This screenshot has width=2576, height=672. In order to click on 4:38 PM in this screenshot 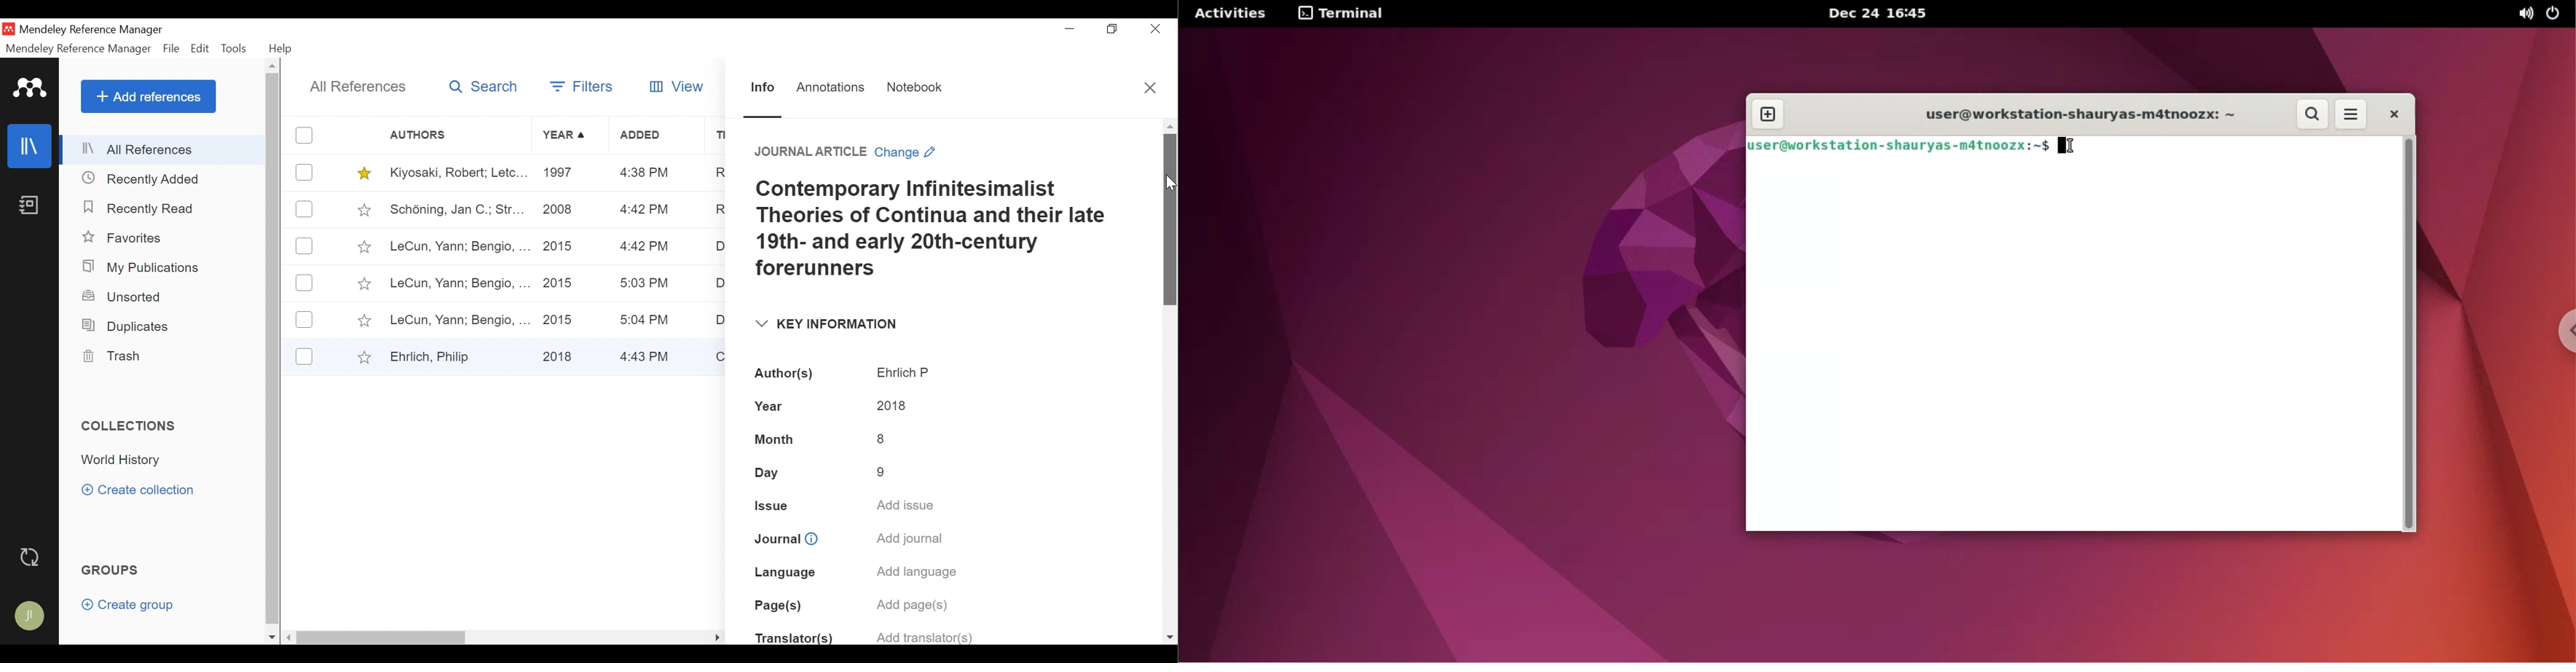, I will do `click(646, 174)`.